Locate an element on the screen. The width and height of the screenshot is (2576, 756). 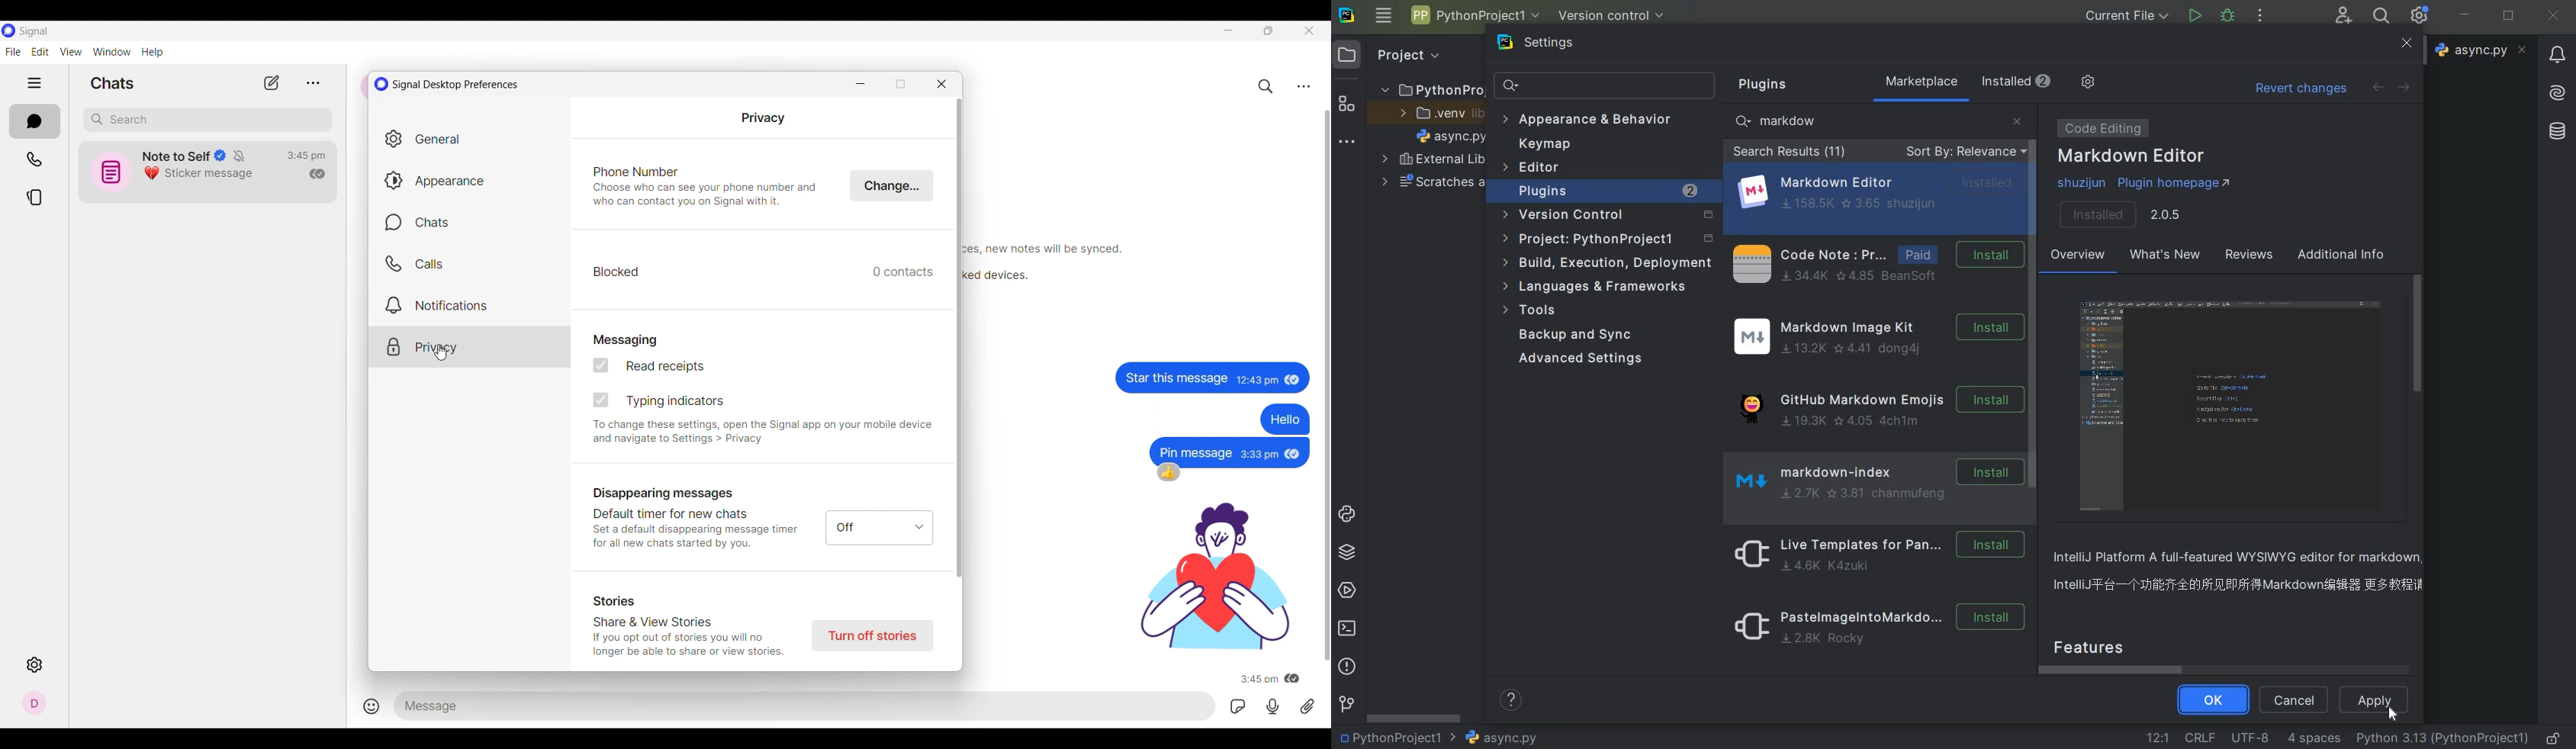
Section title is located at coordinates (112, 83).